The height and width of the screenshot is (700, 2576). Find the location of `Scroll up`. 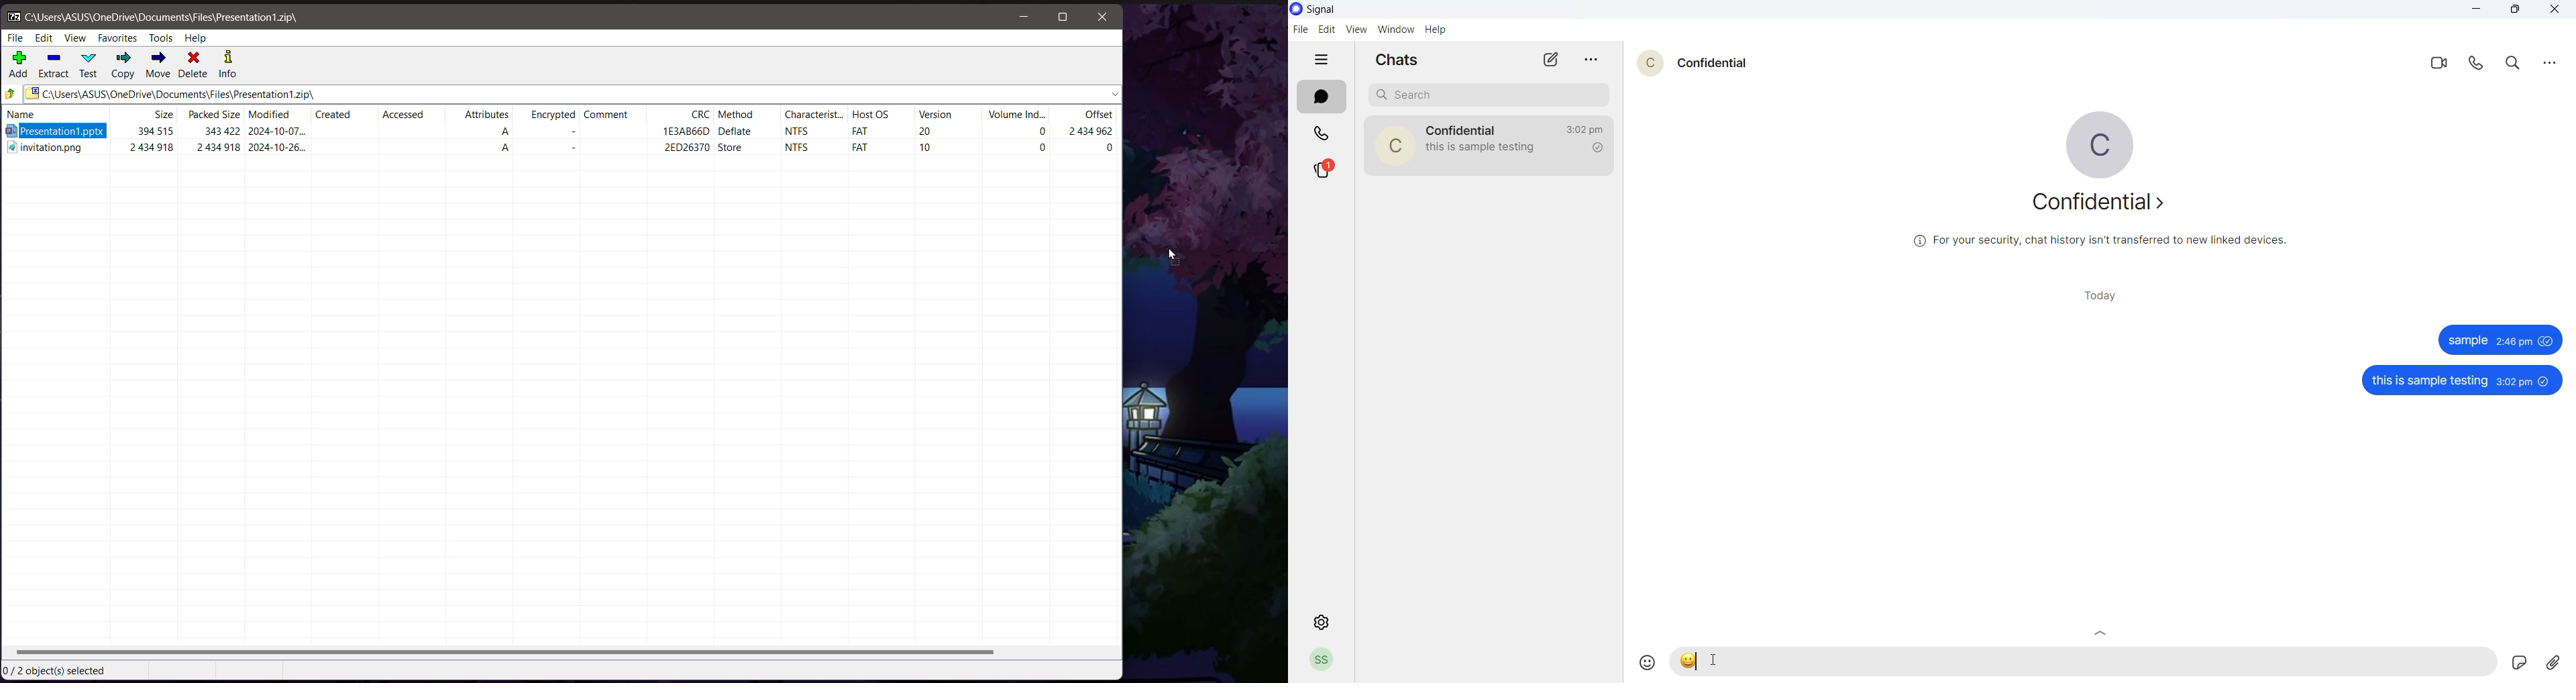

Scroll up is located at coordinates (2102, 632).